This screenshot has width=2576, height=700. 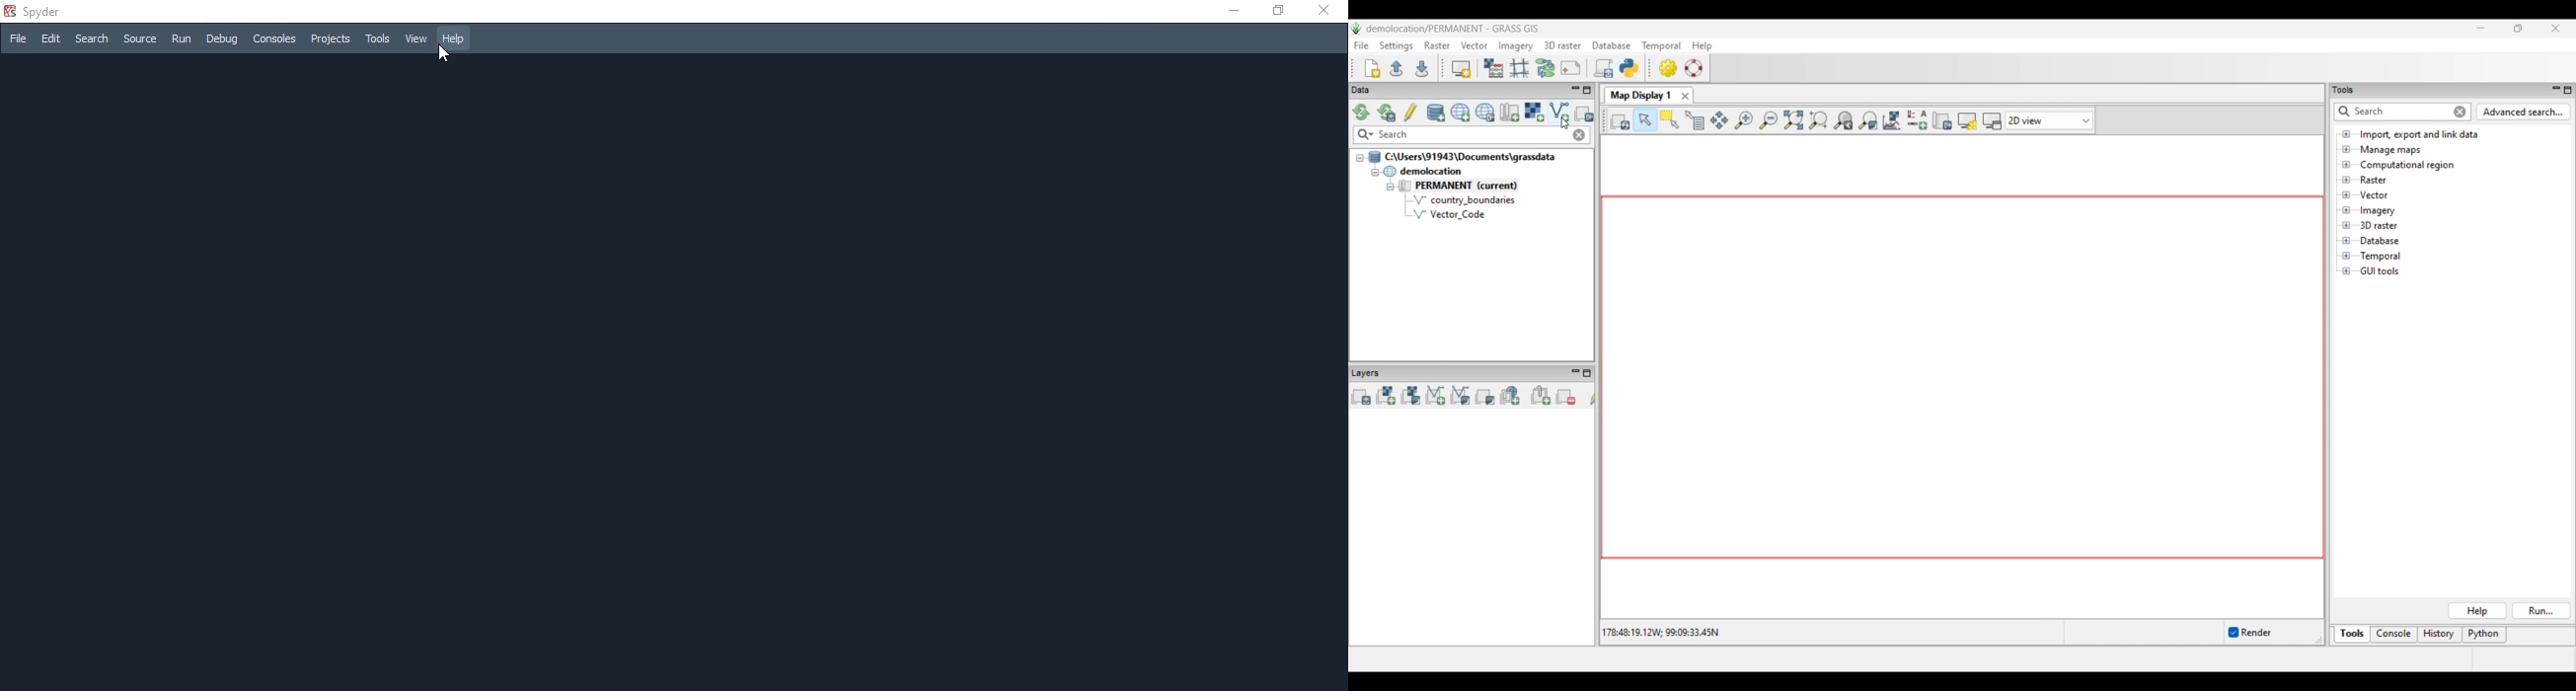 I want to click on source, so click(x=139, y=39).